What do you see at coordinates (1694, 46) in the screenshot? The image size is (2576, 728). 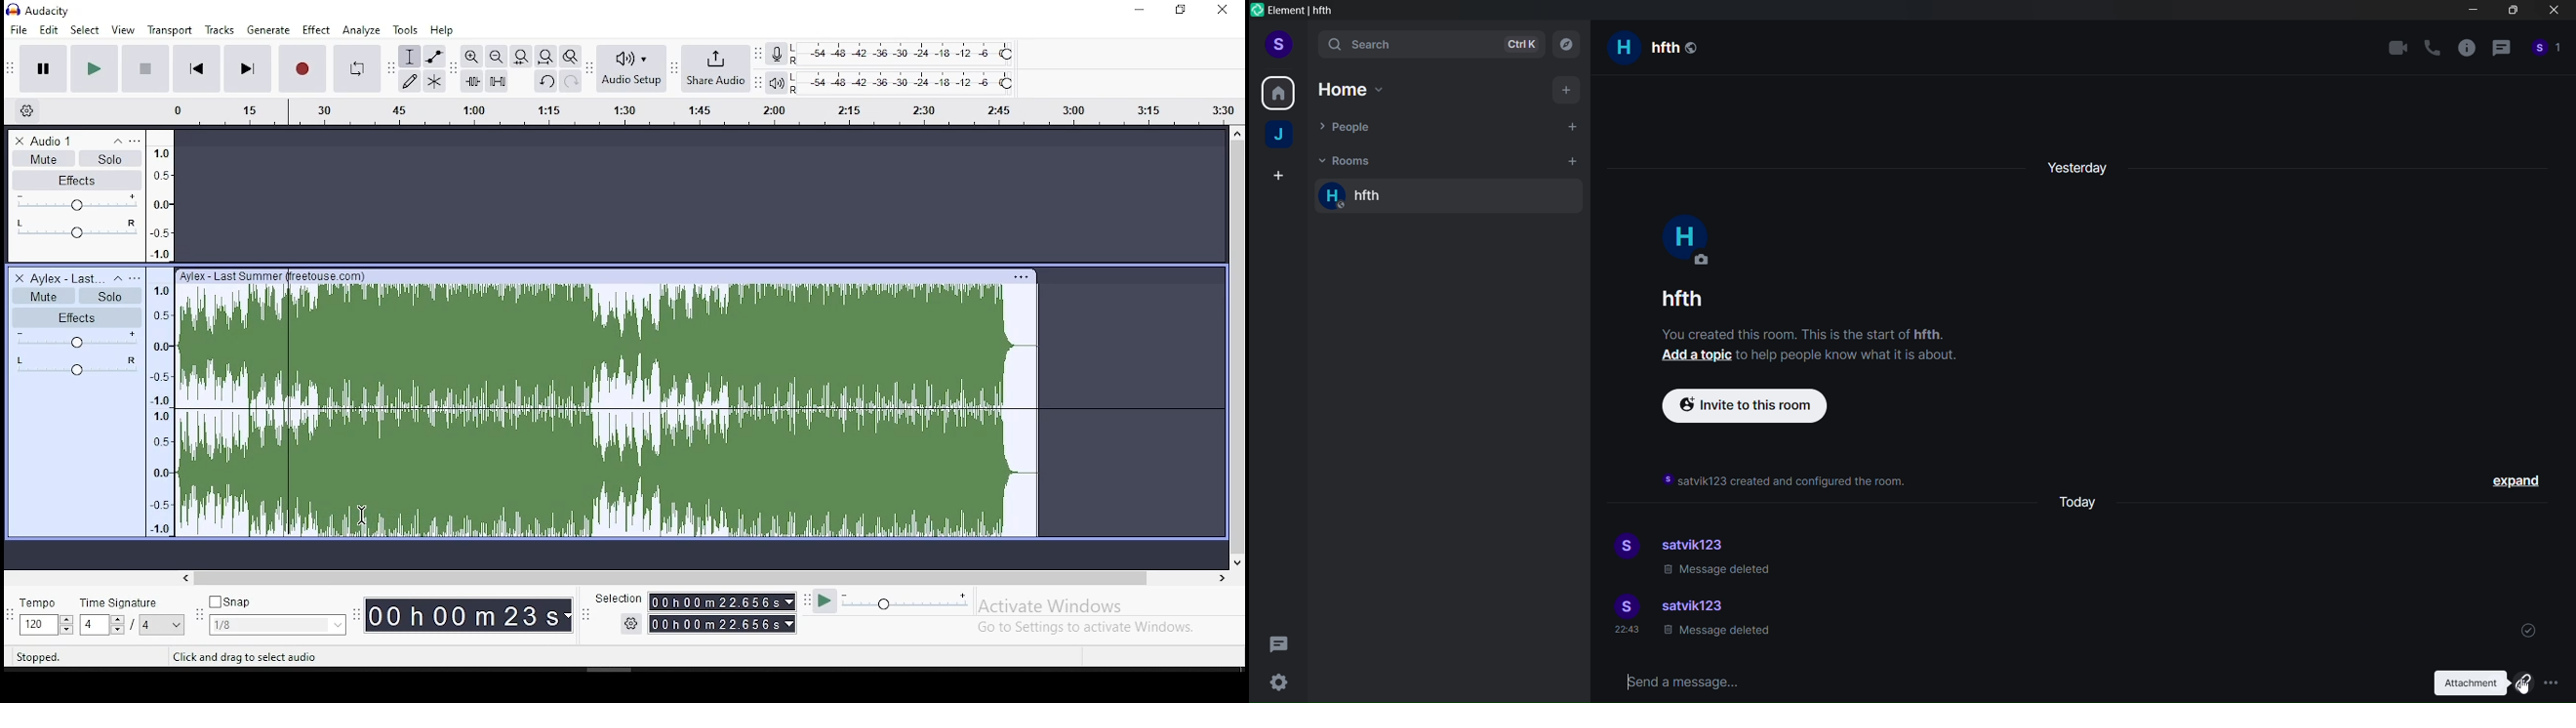 I see `public room` at bounding box center [1694, 46].